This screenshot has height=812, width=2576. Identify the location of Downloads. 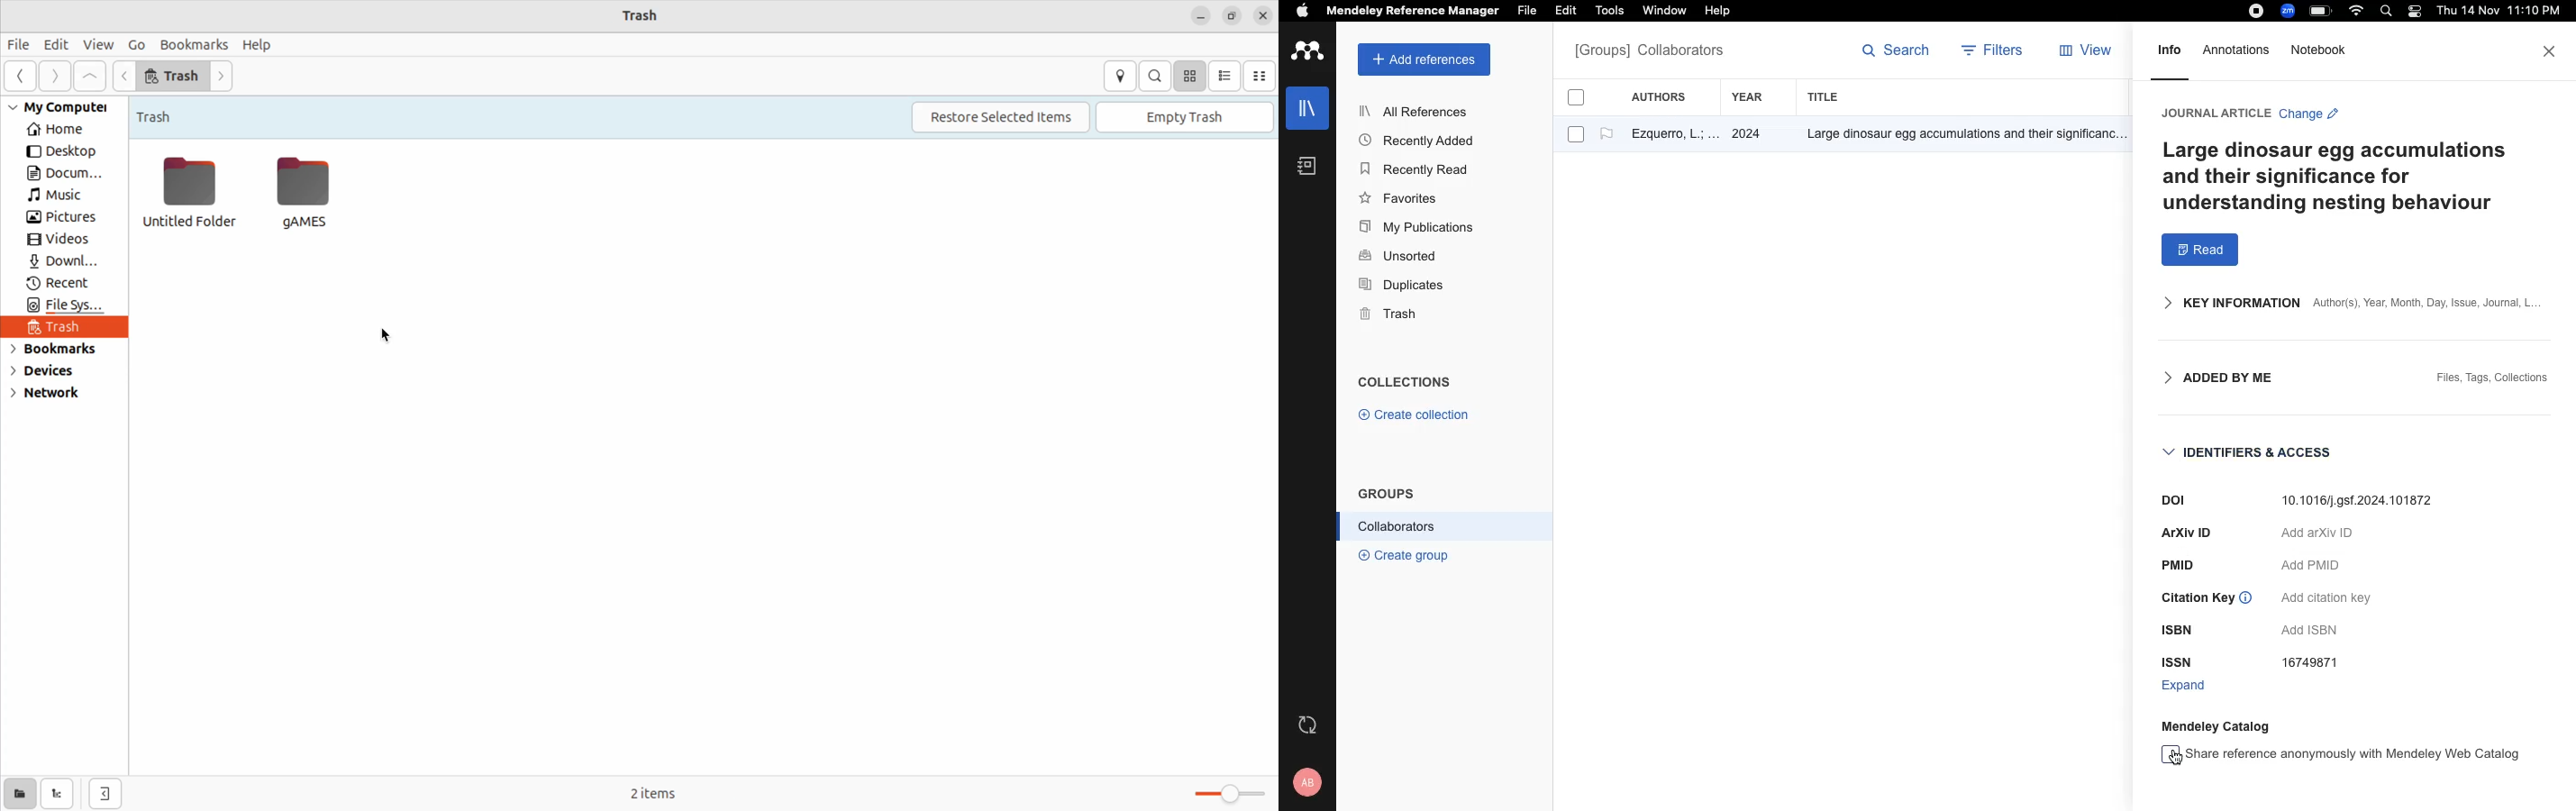
(64, 263).